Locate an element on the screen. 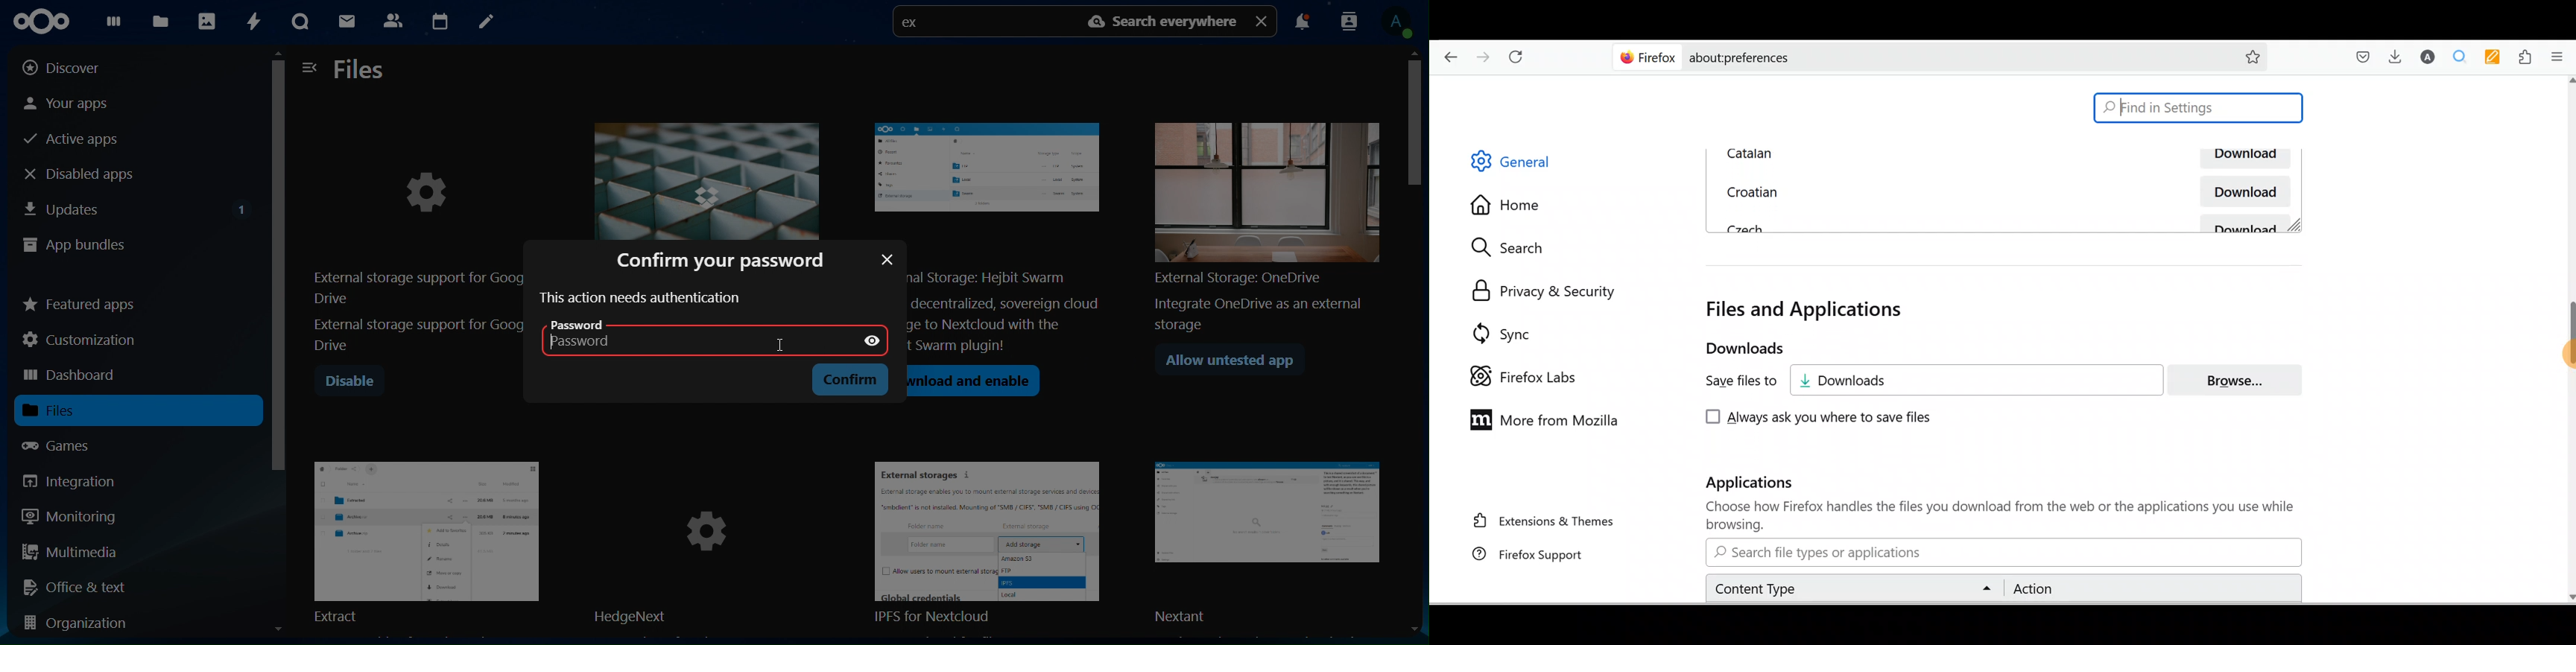 Image resolution: width=2576 pixels, height=672 pixels. notes is located at coordinates (484, 22).